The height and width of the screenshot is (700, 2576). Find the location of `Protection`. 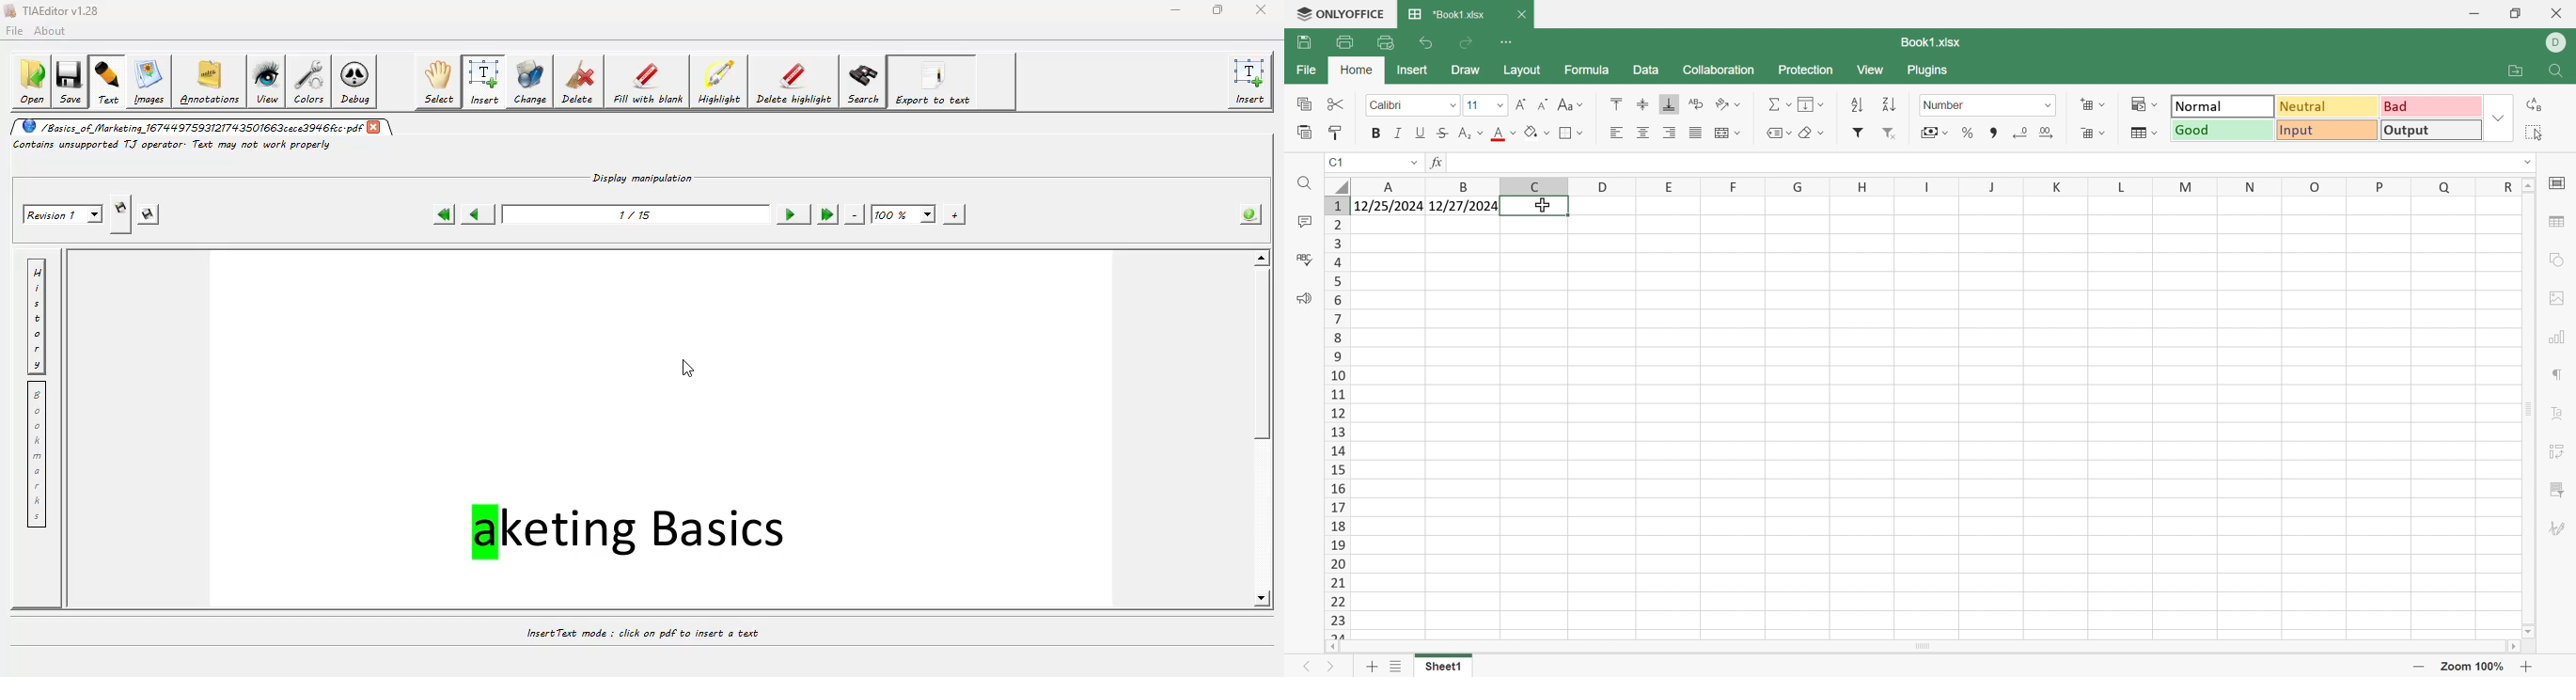

Protection is located at coordinates (1804, 71).